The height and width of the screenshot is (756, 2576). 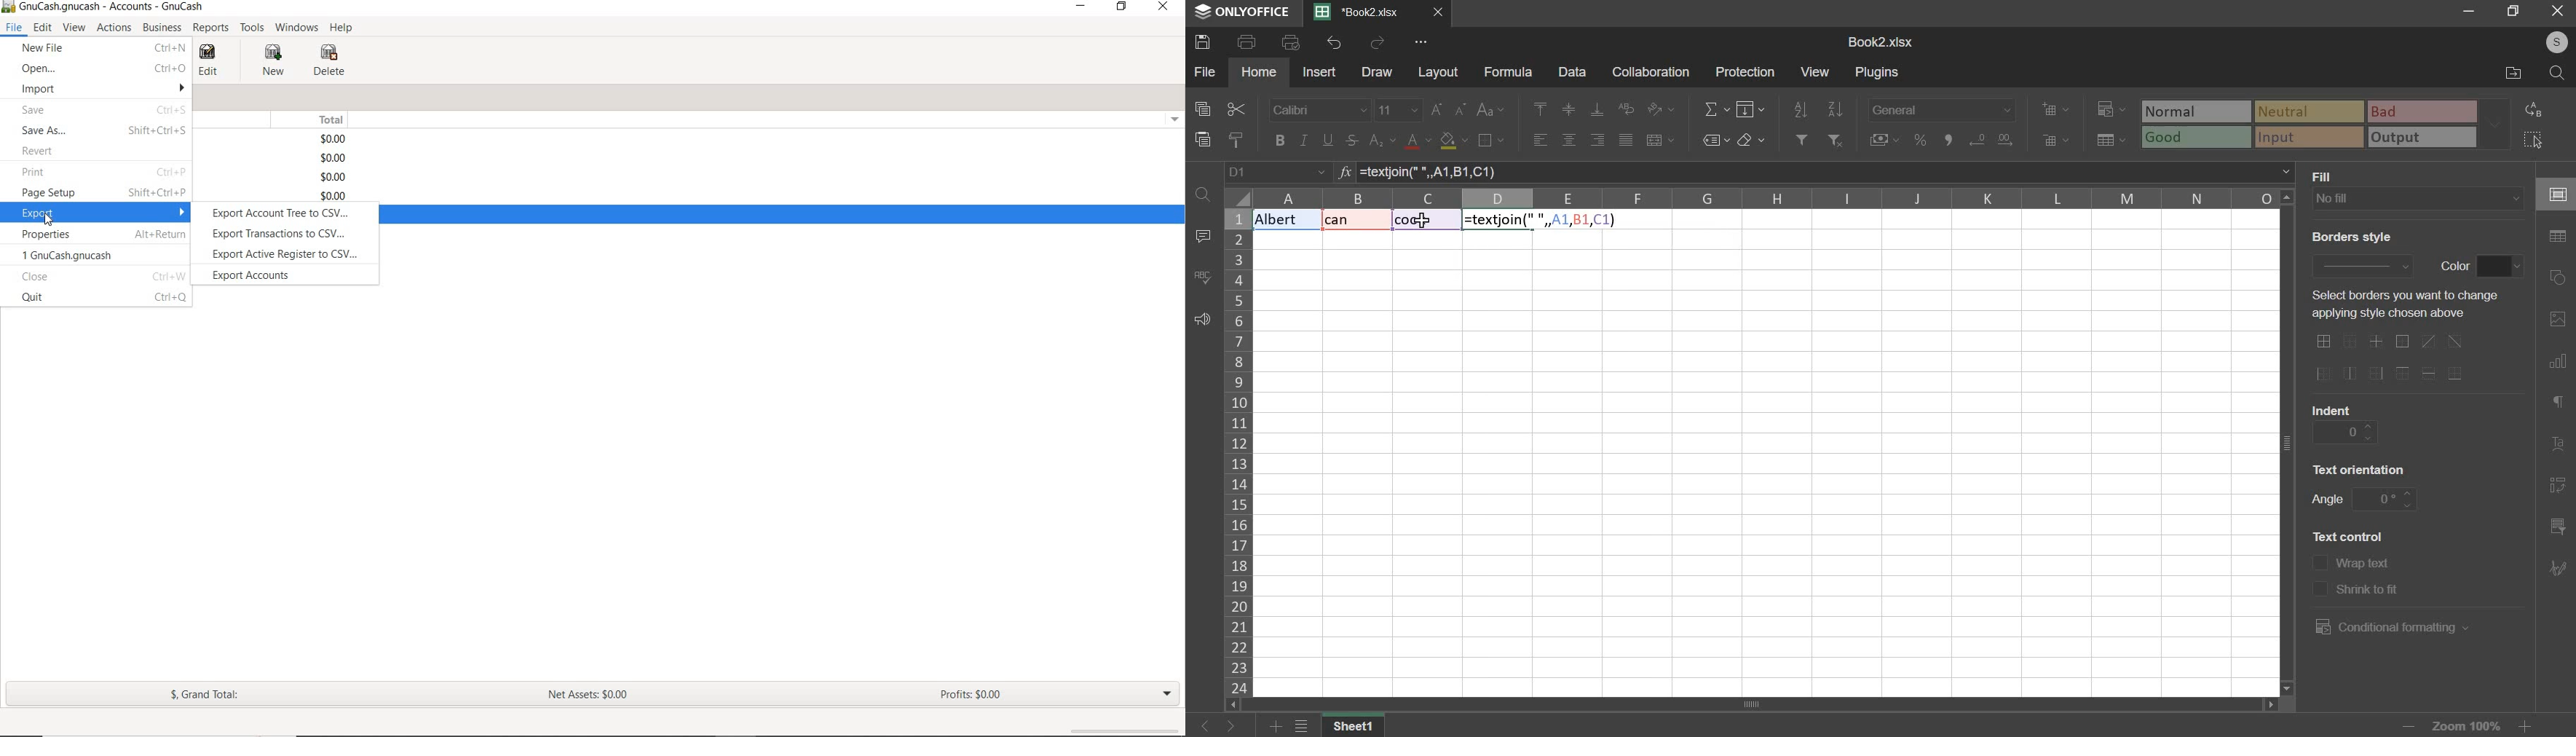 I want to click on IMPORT, so click(x=40, y=89).